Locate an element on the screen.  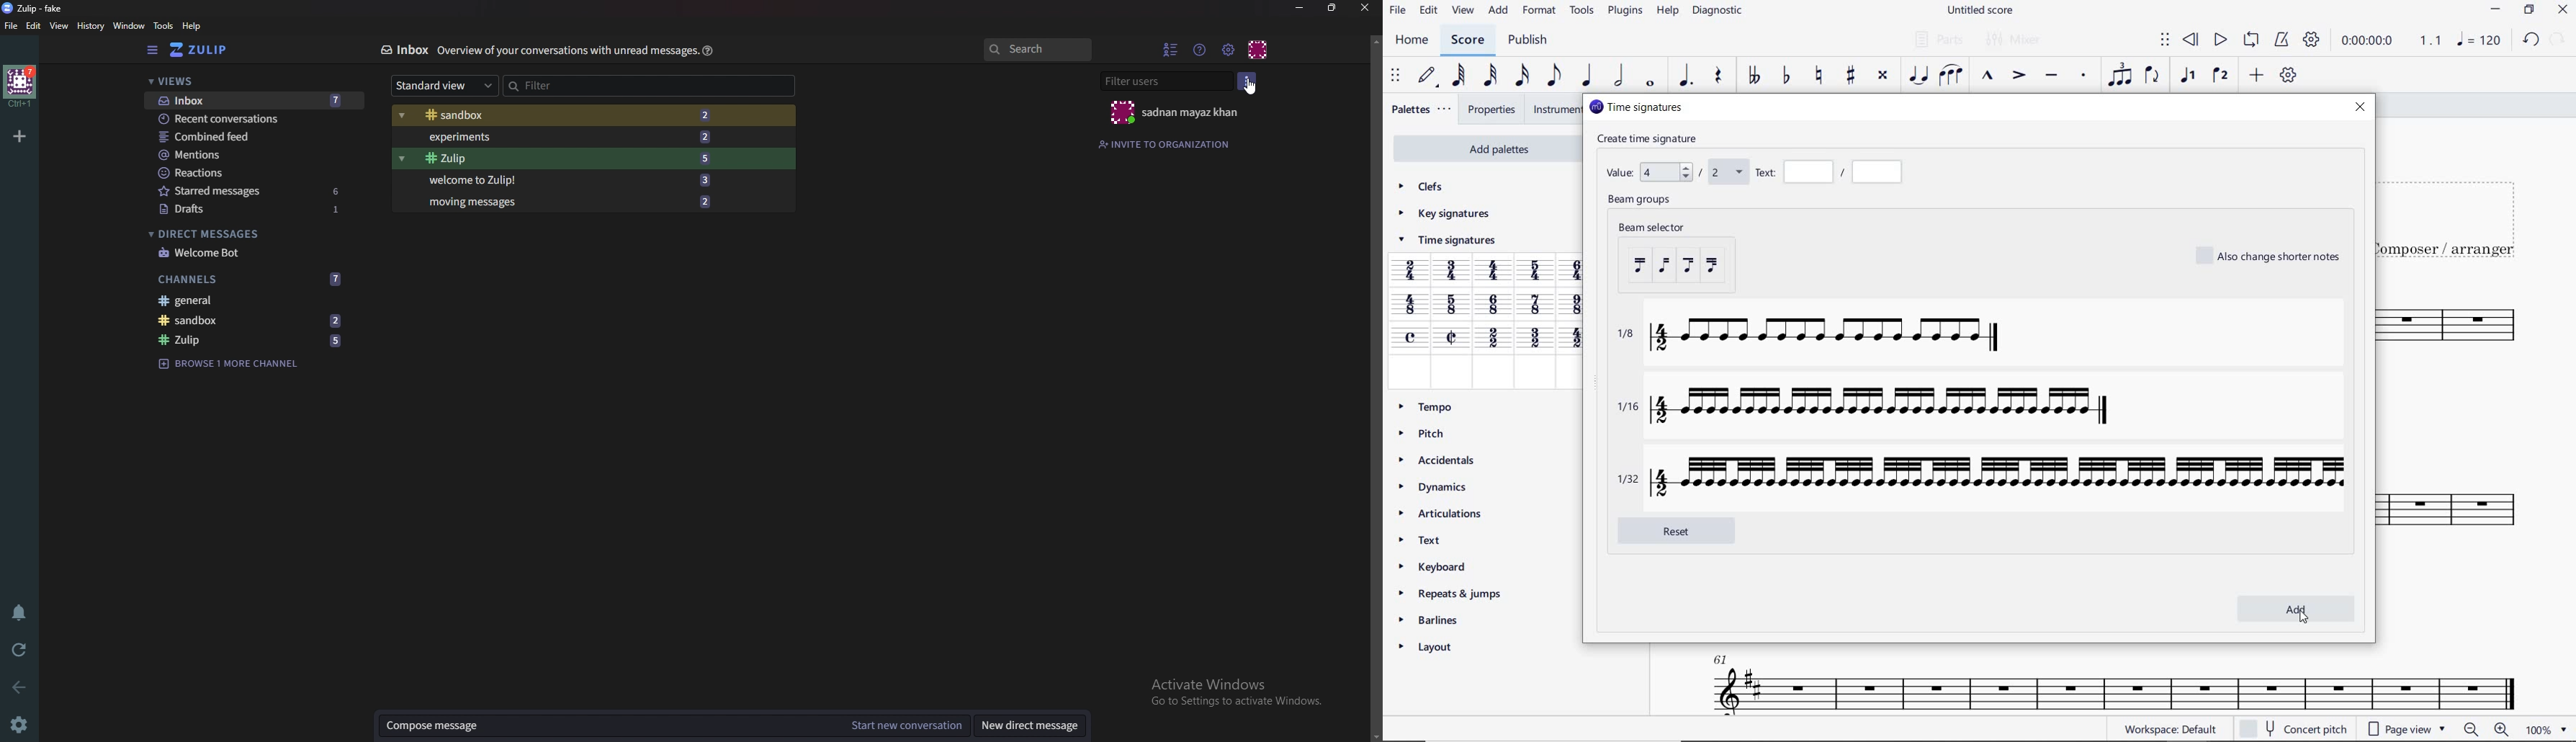
concert pitch is located at coordinates (2294, 727).